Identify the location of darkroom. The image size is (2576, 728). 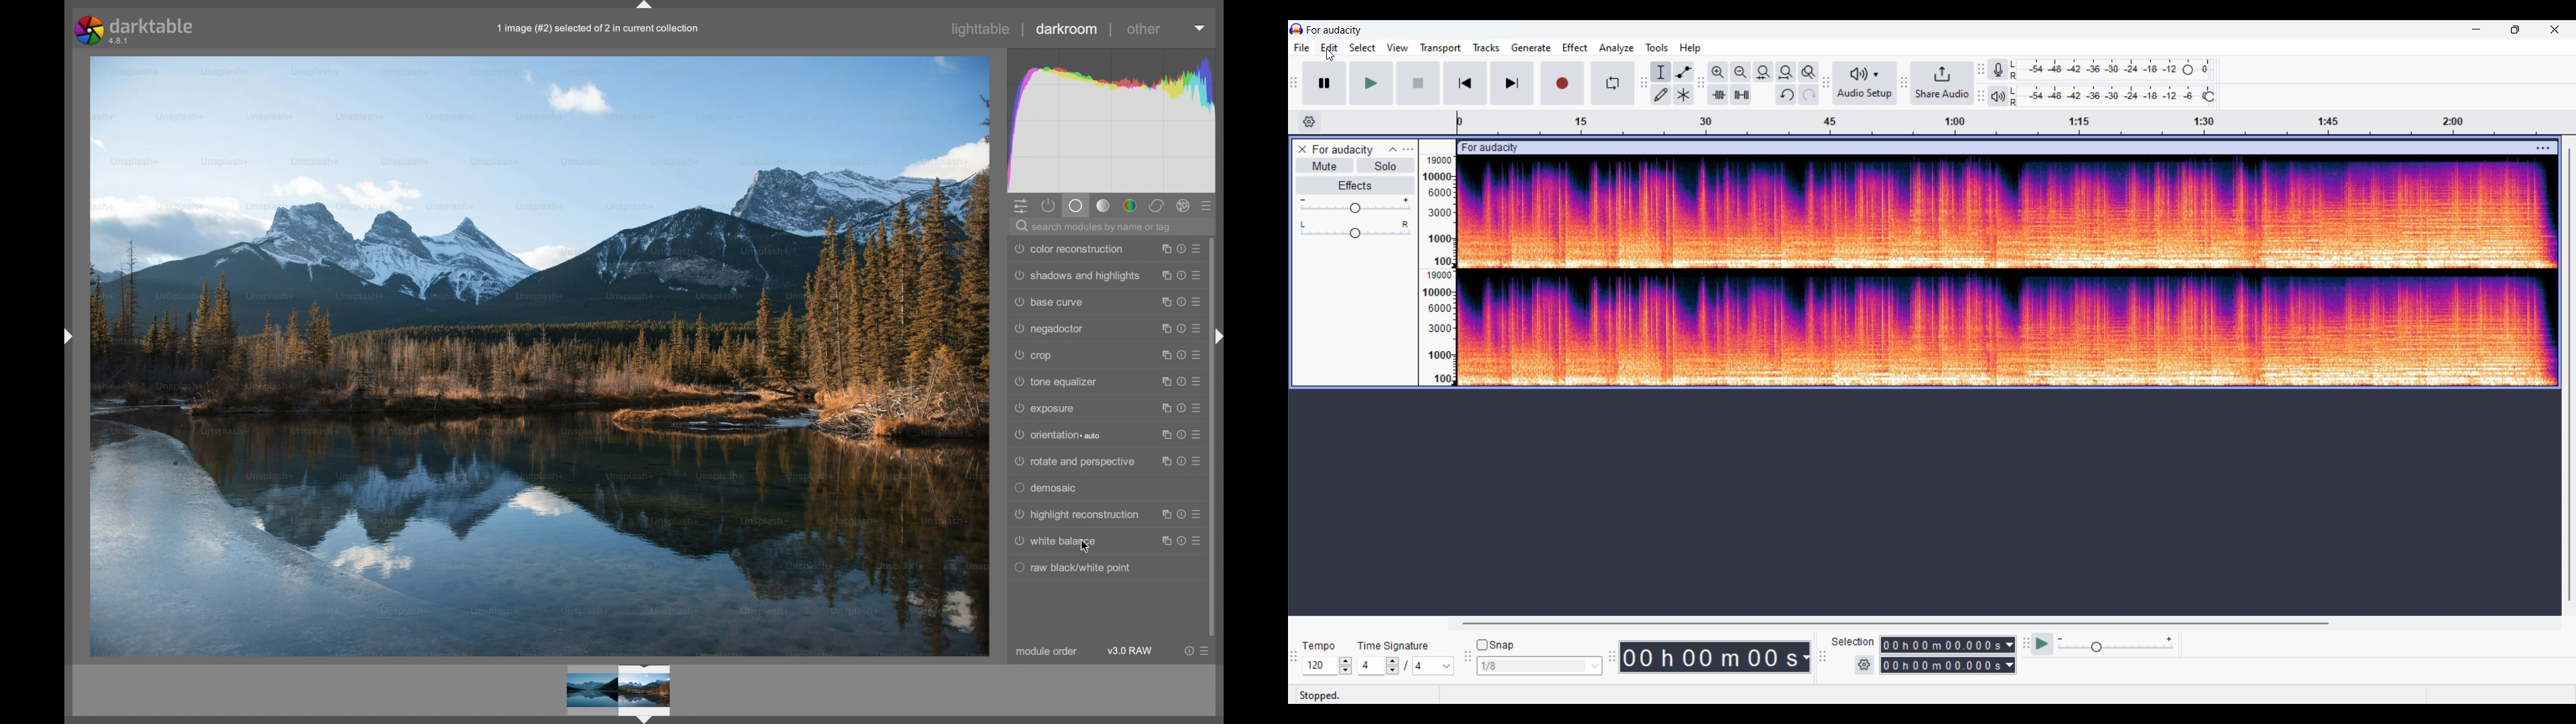
(1068, 29).